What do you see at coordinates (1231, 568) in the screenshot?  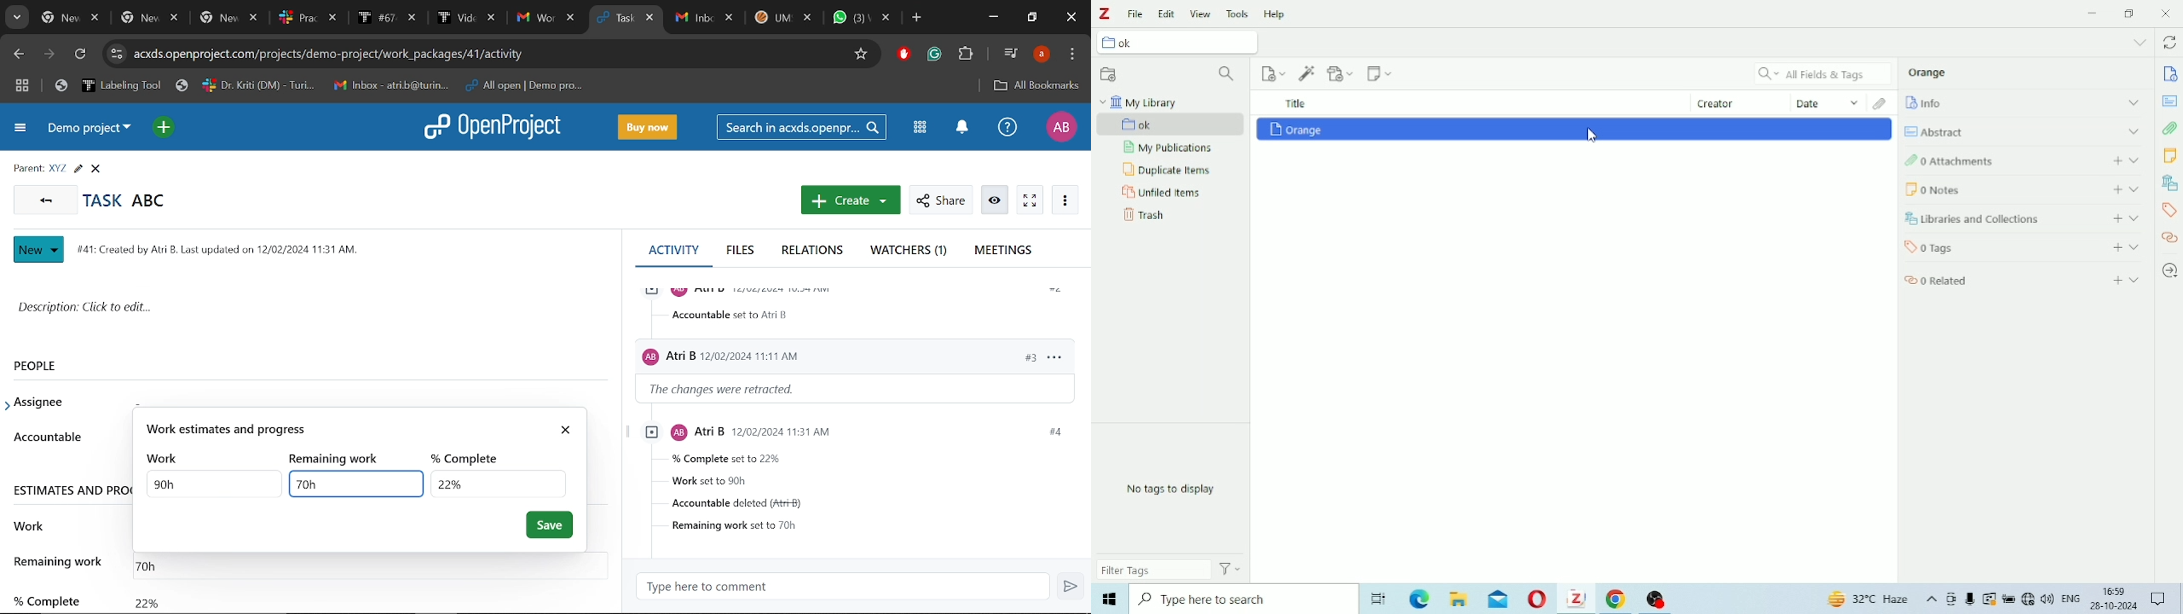 I see `Actions` at bounding box center [1231, 568].